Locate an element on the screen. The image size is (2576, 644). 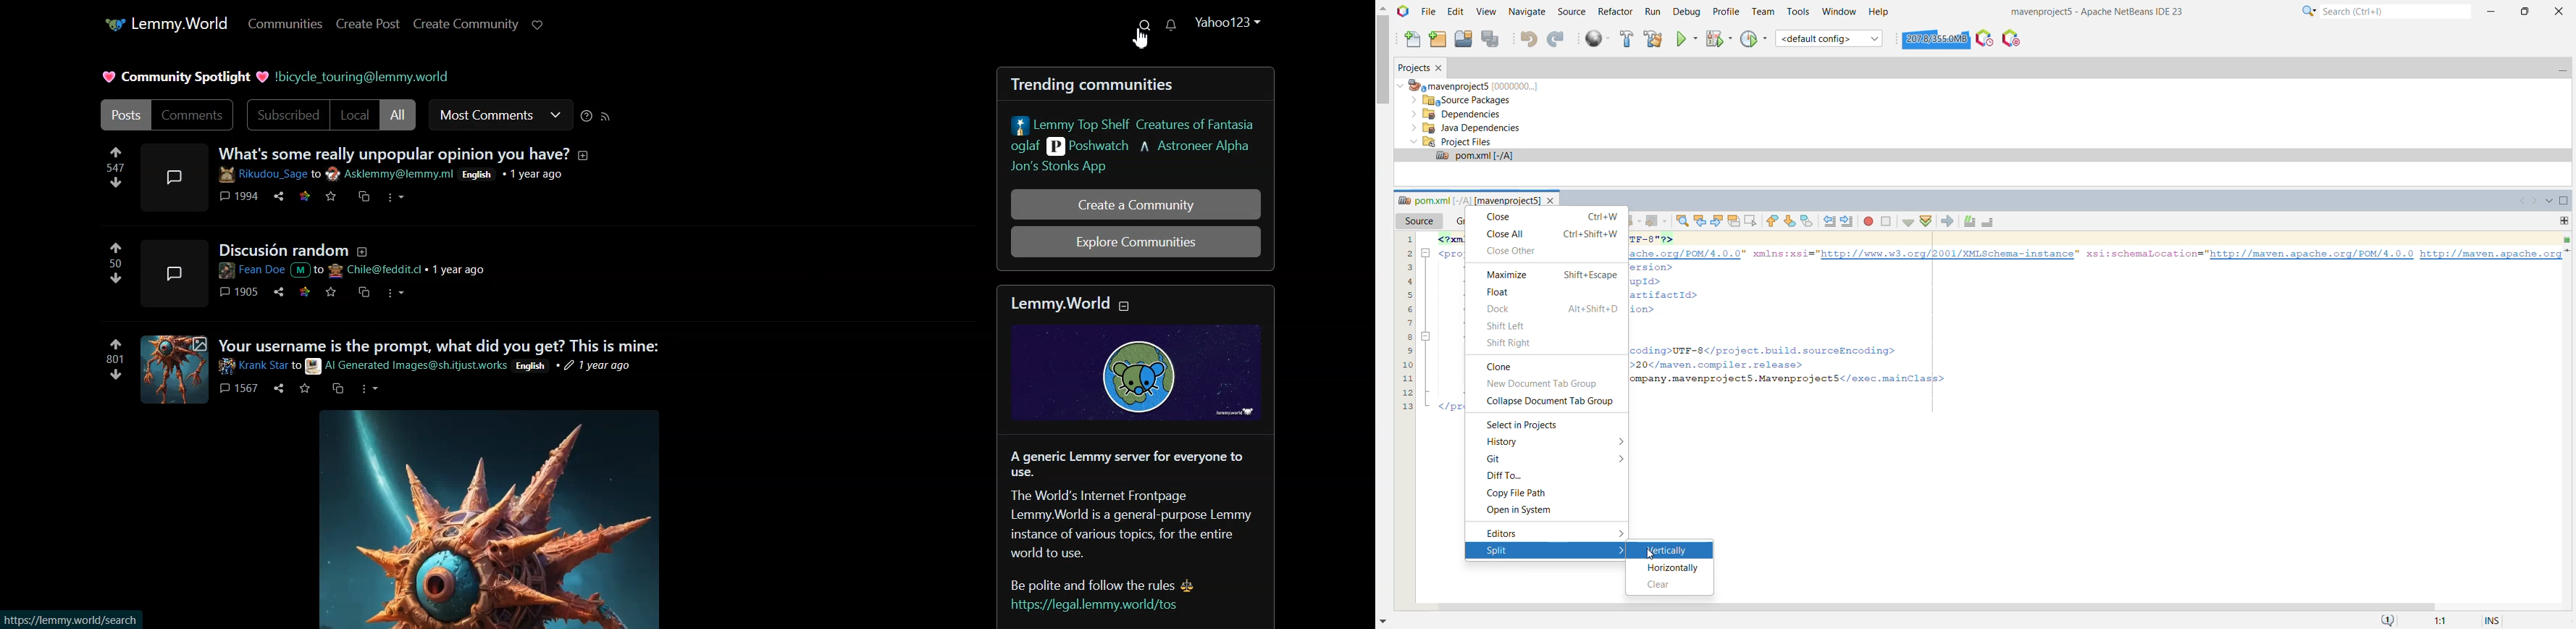
All is located at coordinates (400, 114).